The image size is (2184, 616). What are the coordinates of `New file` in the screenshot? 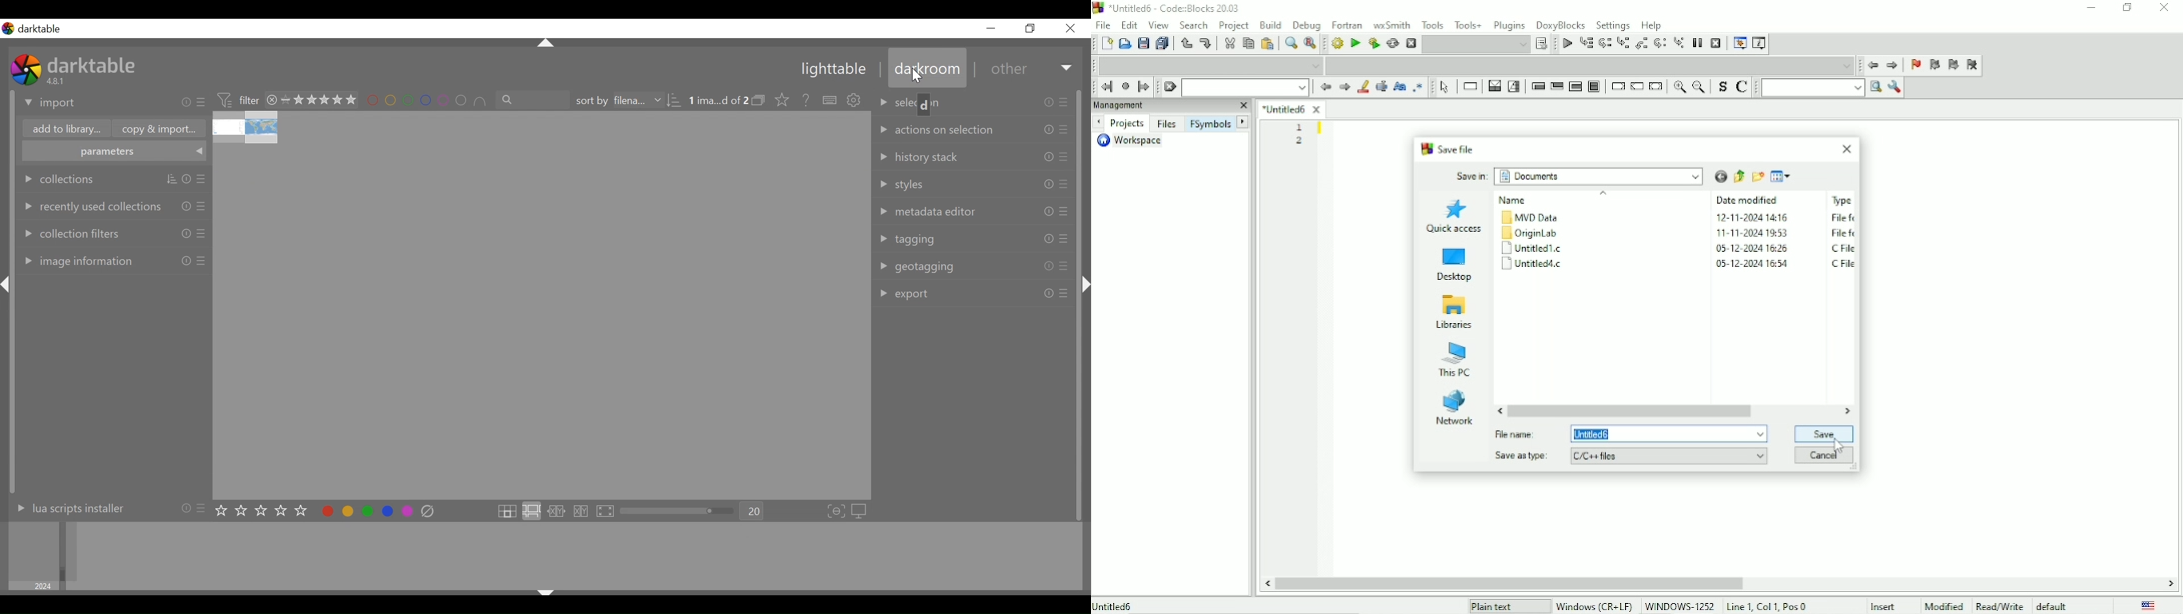 It's located at (1106, 44).